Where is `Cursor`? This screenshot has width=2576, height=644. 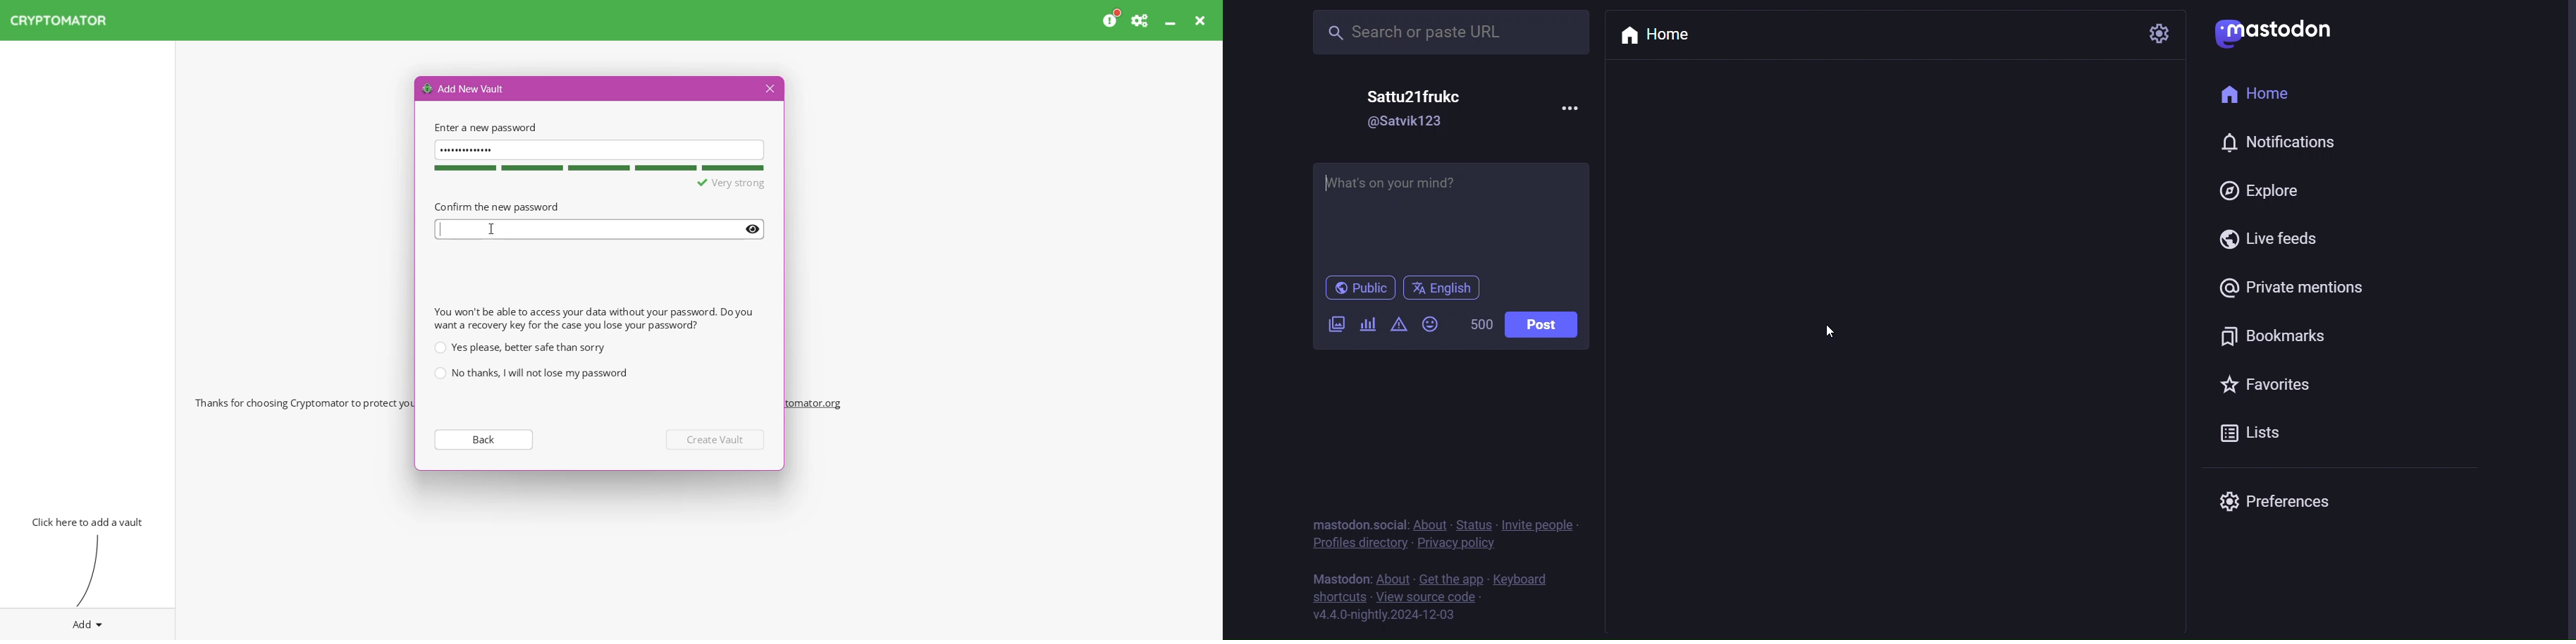 Cursor is located at coordinates (1825, 333).